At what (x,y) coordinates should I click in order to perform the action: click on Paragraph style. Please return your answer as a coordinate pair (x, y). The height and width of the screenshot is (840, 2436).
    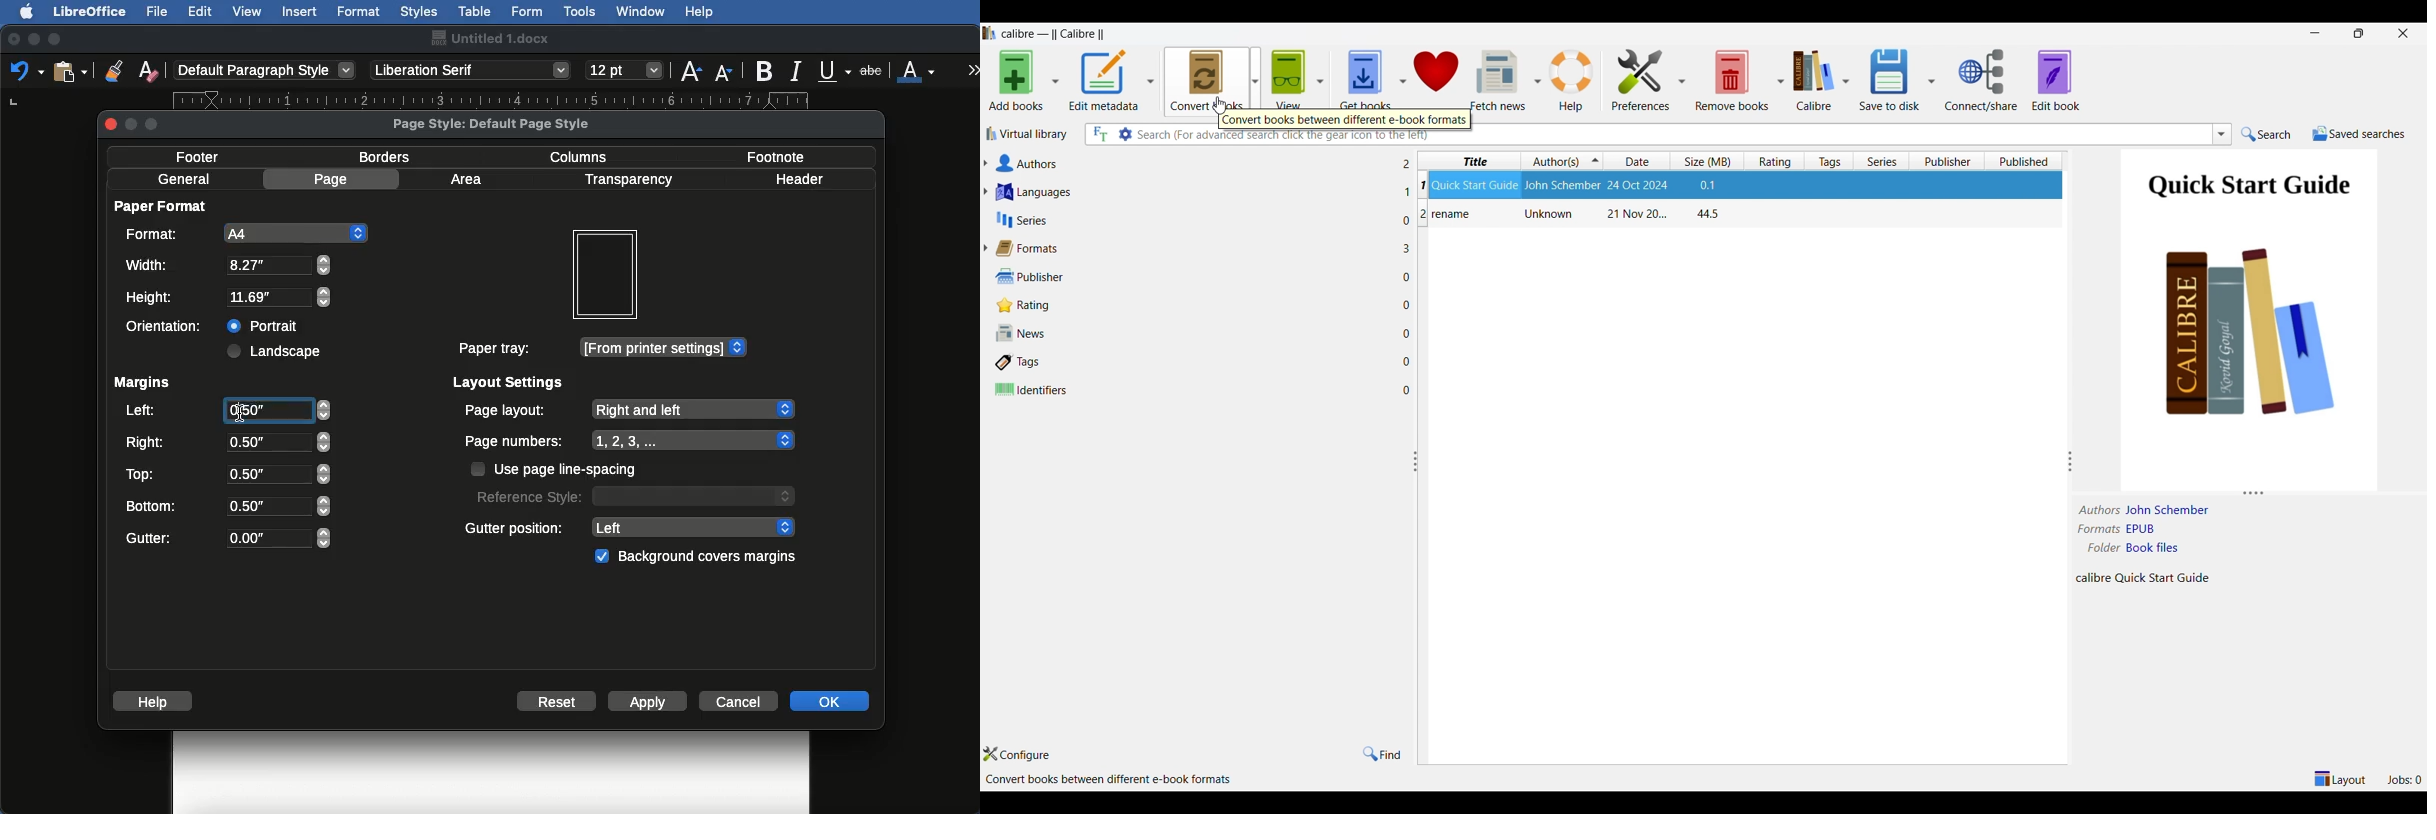
    Looking at the image, I should click on (266, 70).